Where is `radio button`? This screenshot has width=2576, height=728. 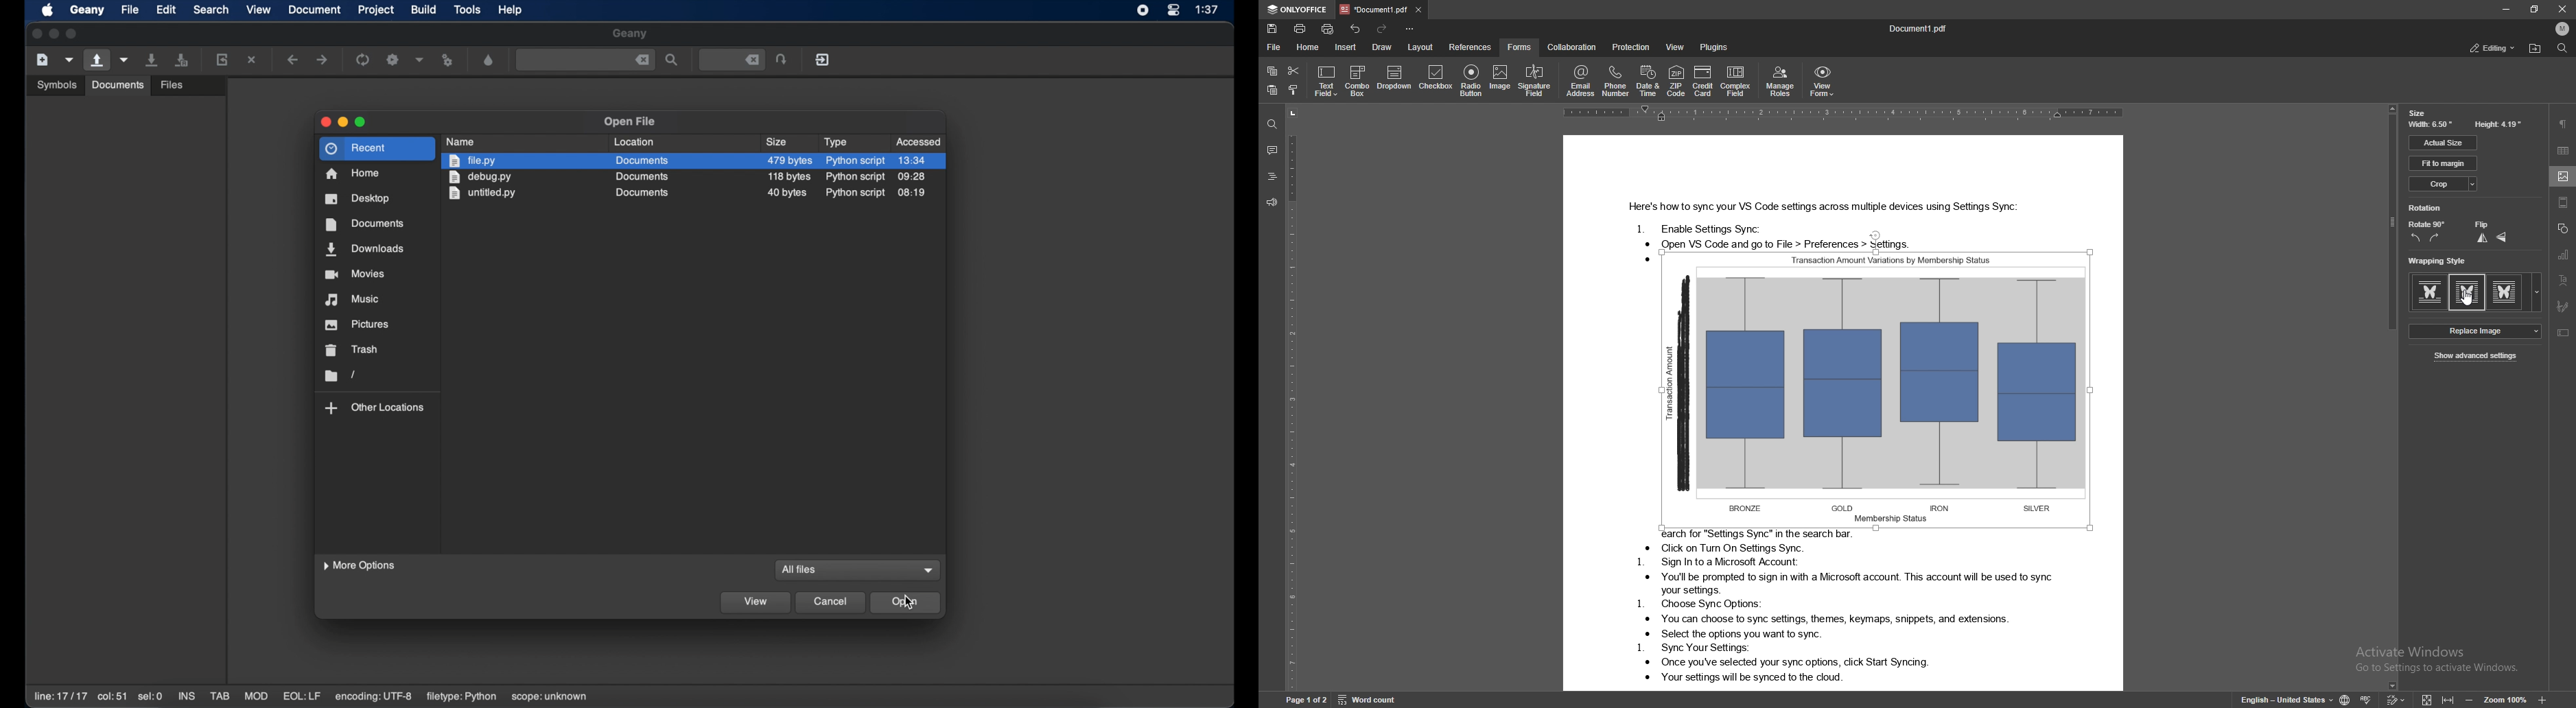 radio button is located at coordinates (1471, 80).